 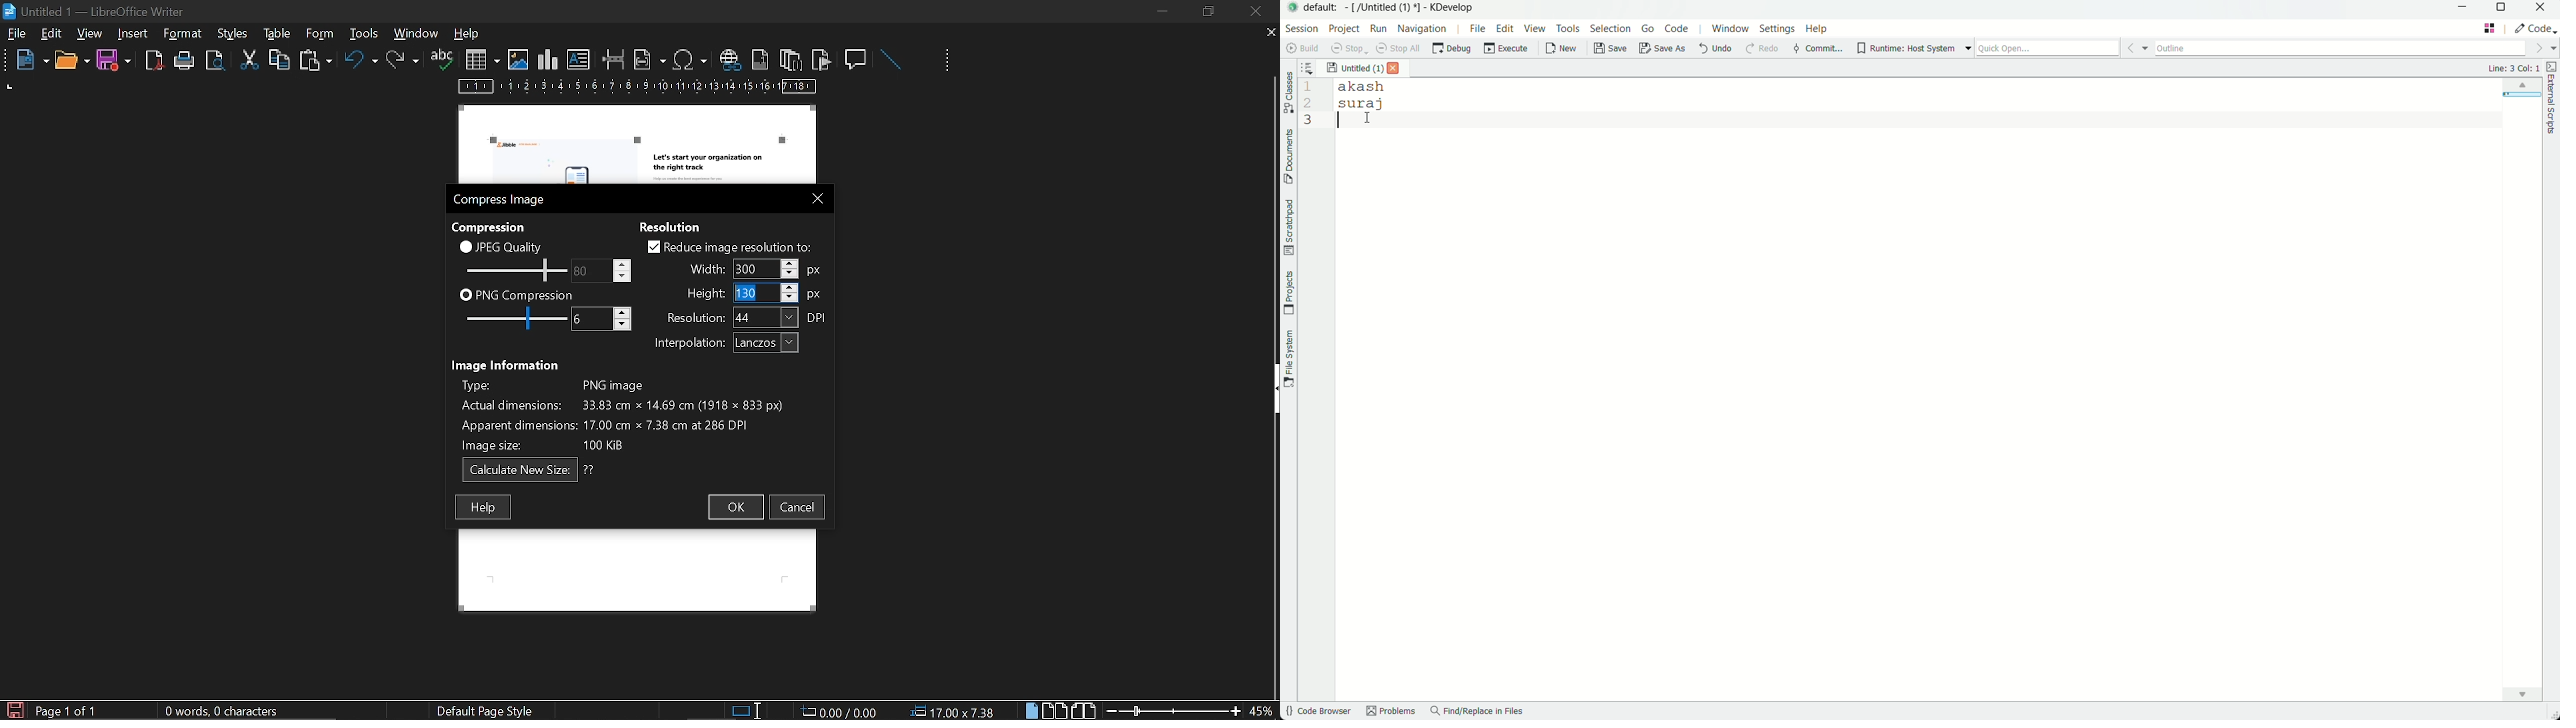 I want to click on open, so click(x=71, y=61).